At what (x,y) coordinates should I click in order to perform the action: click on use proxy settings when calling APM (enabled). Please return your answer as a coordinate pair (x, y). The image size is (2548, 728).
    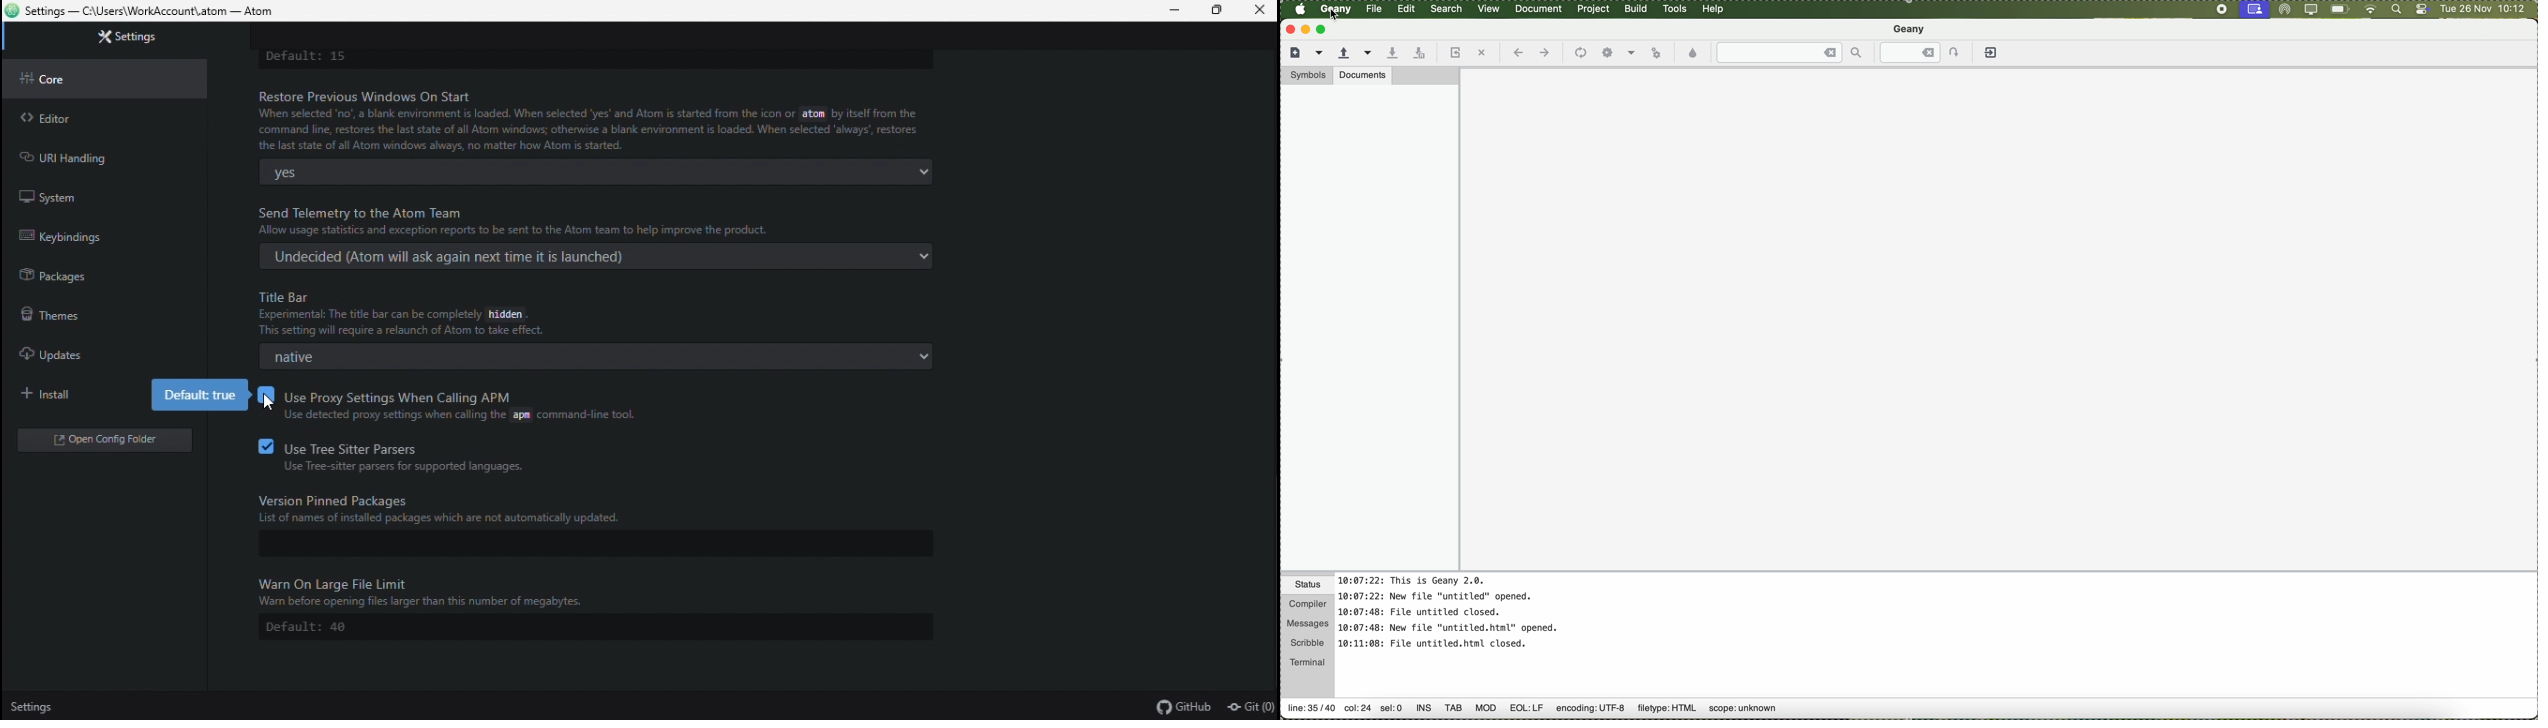
    Looking at the image, I should click on (477, 408).